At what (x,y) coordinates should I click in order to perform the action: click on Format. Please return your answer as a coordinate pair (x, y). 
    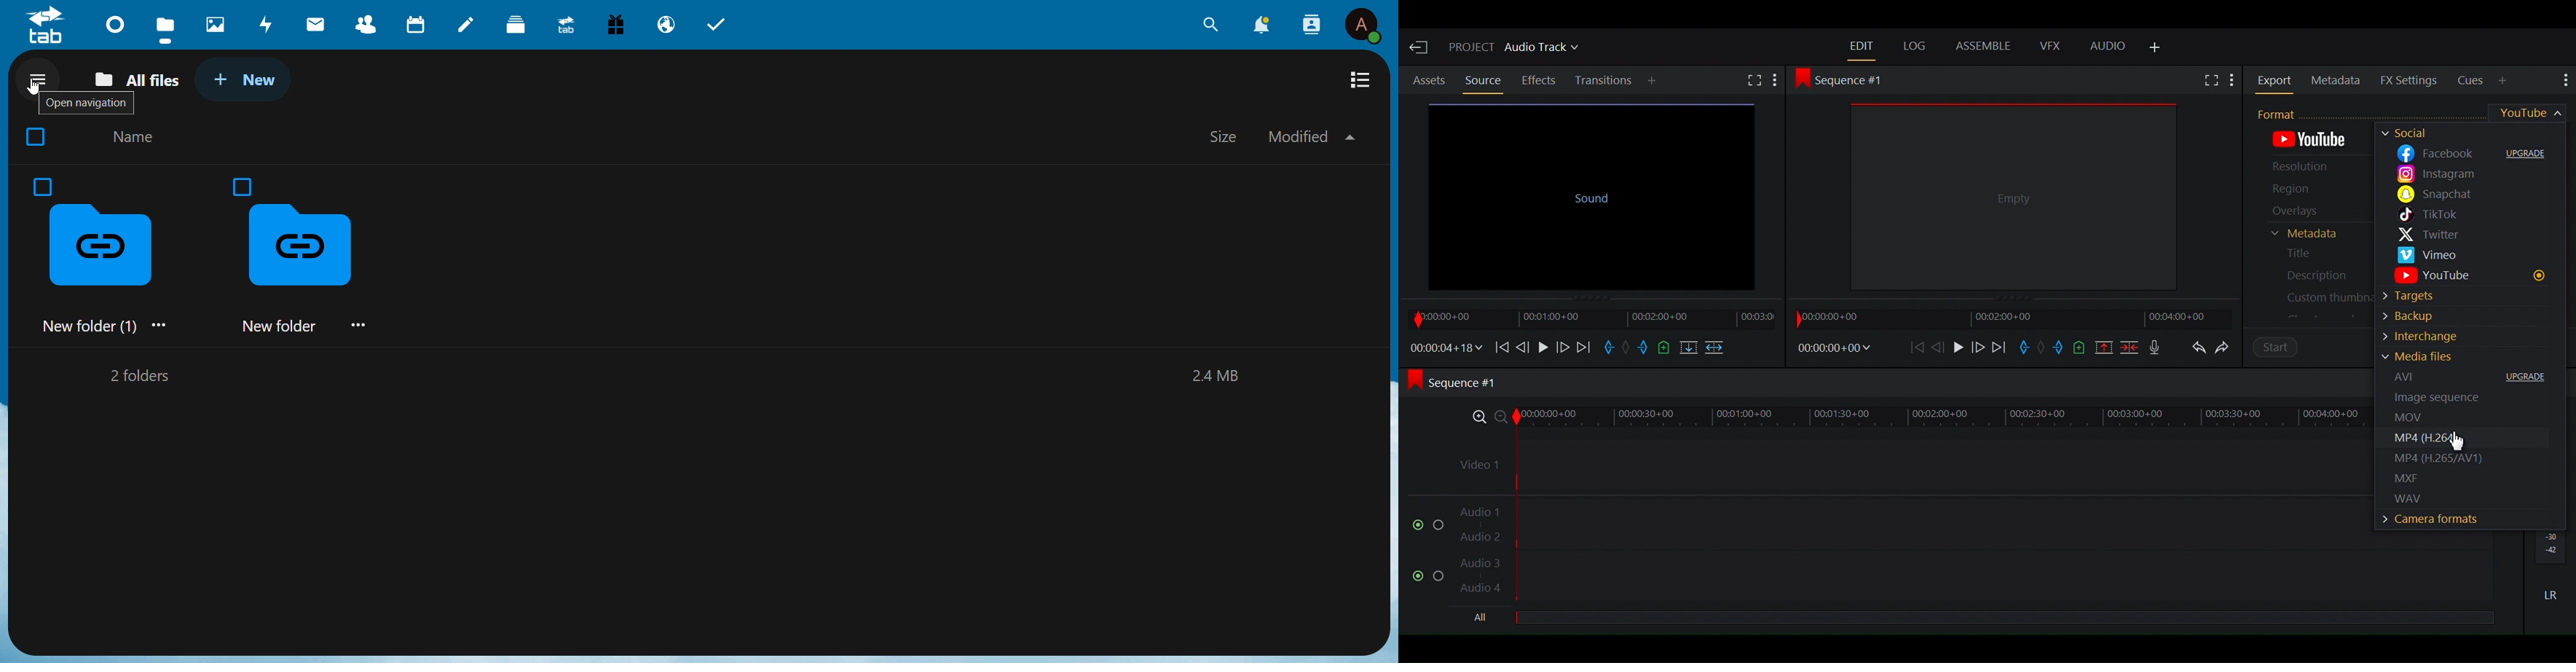
    Looking at the image, I should click on (2281, 112).